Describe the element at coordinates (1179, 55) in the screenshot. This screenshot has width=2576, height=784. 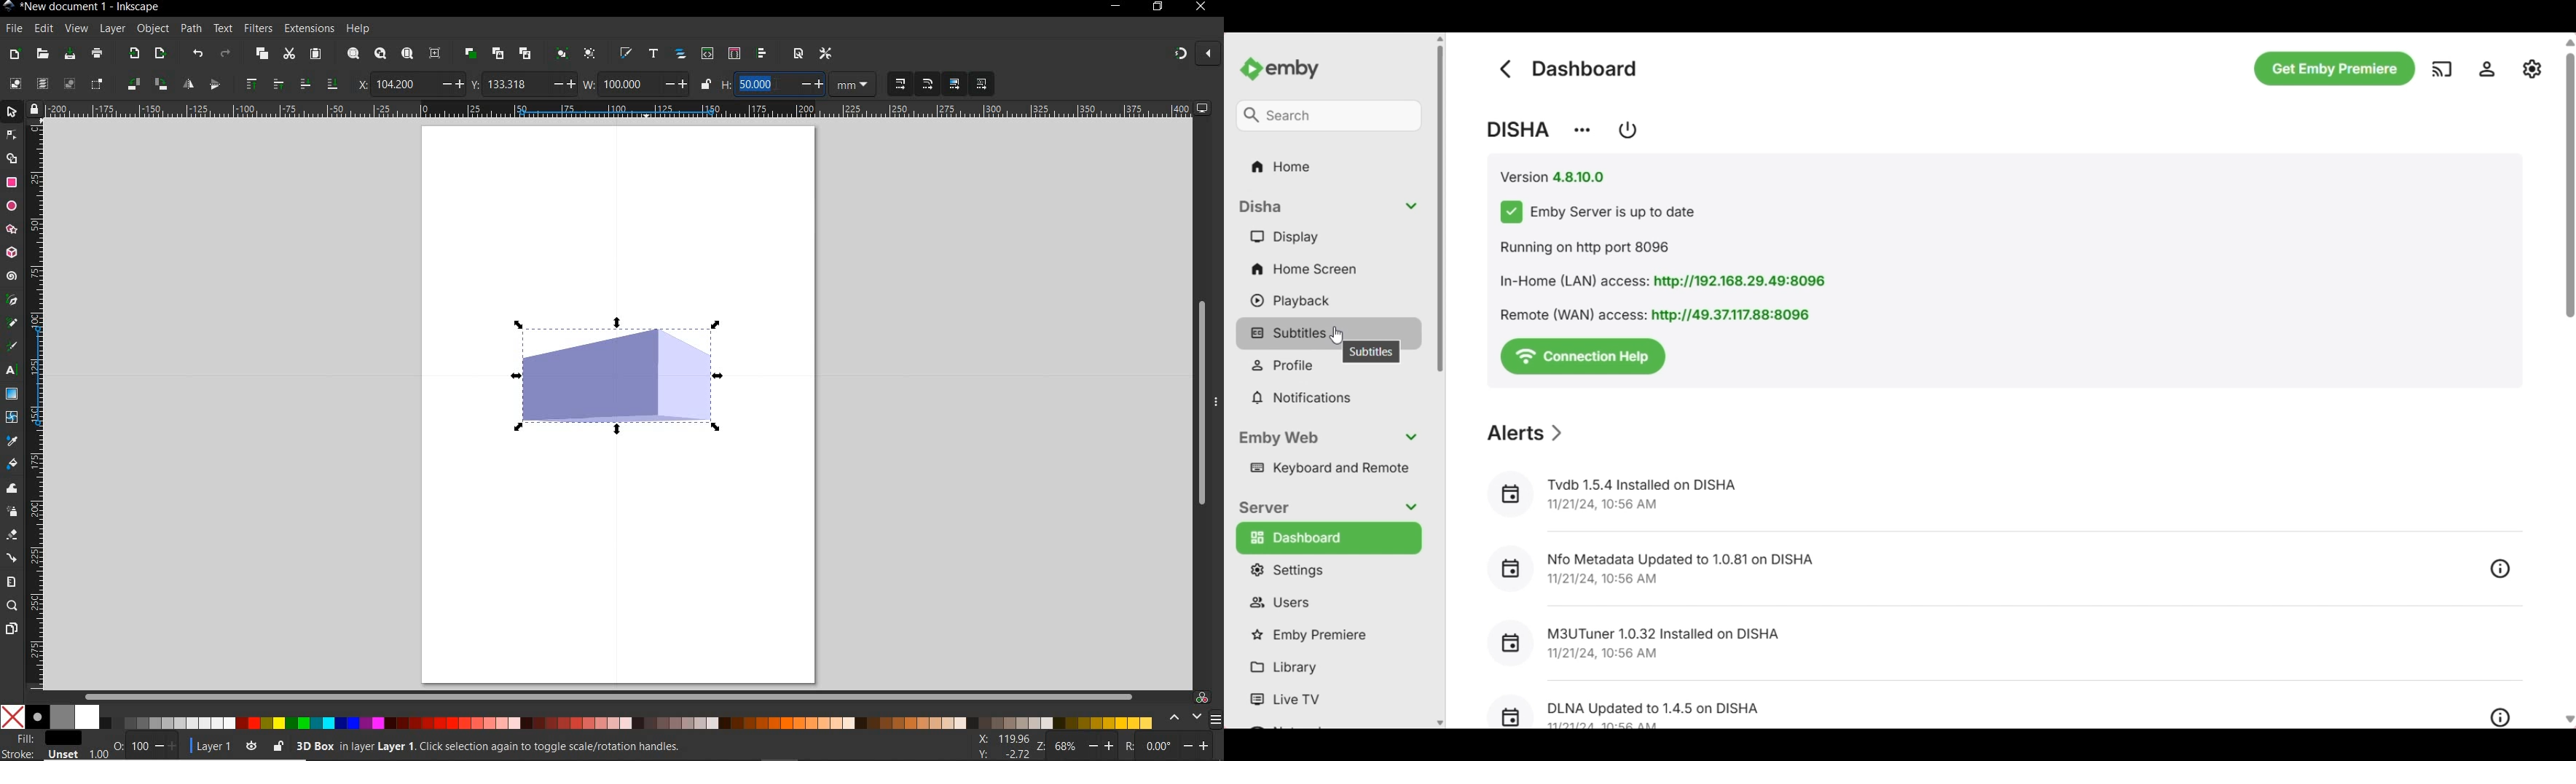
I see `enable snapping` at that location.